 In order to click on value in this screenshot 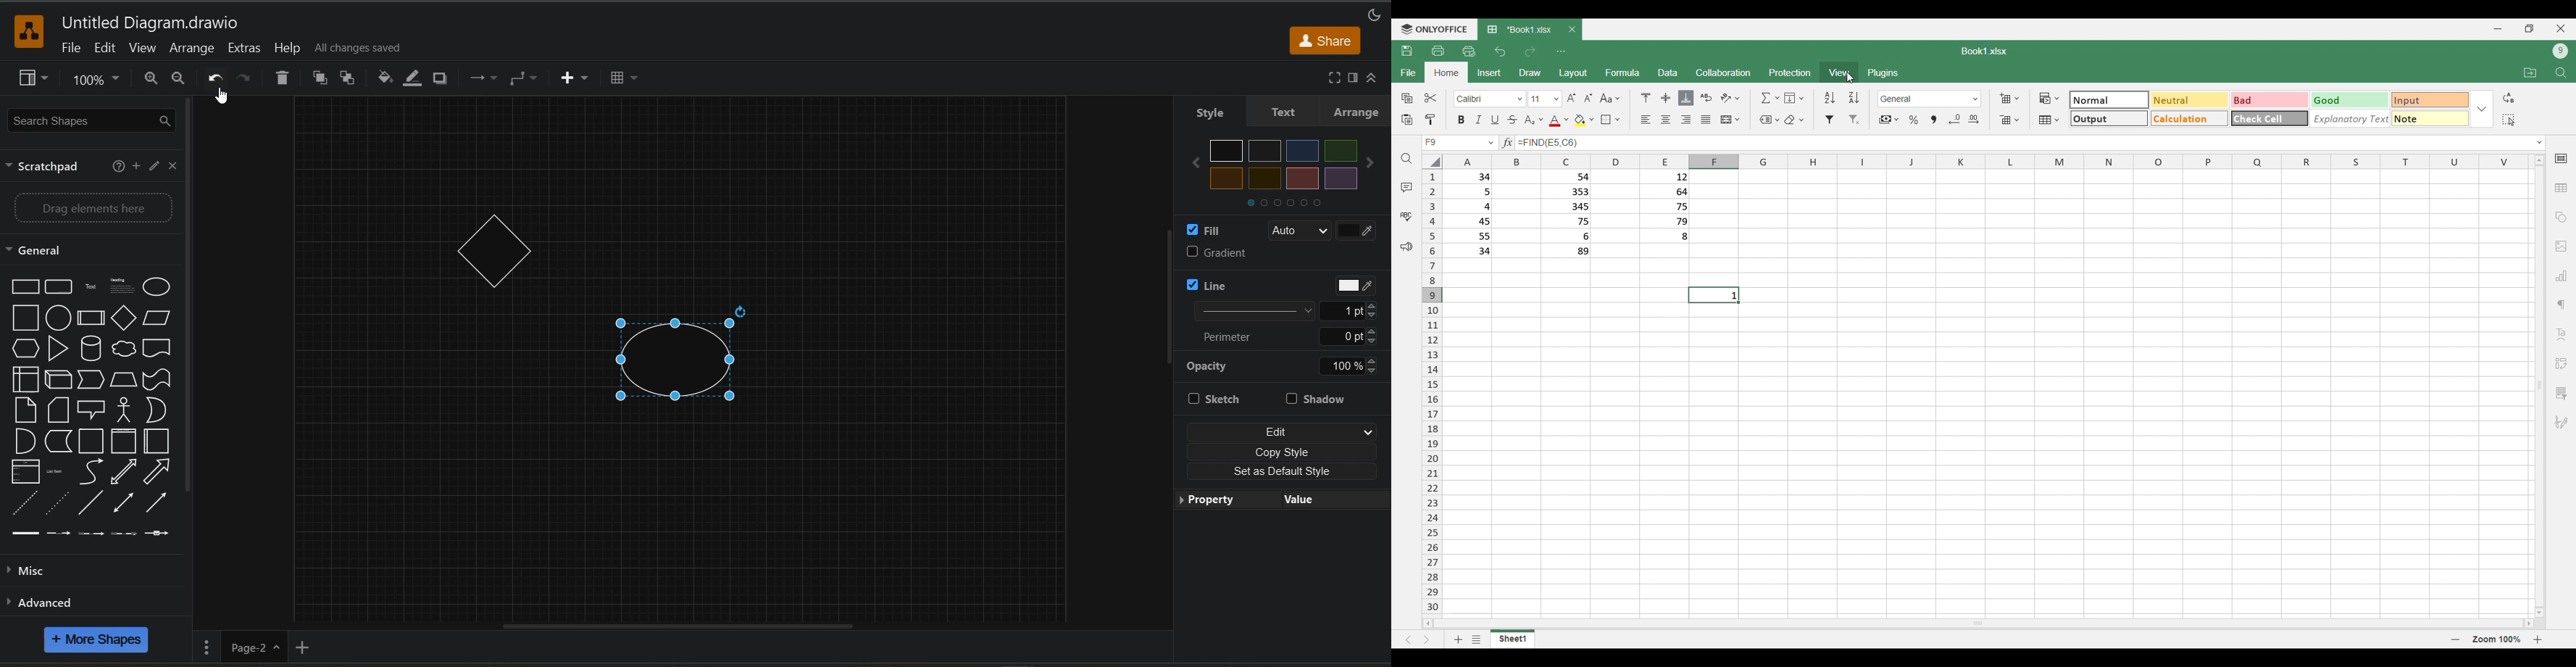, I will do `click(1330, 497)`.